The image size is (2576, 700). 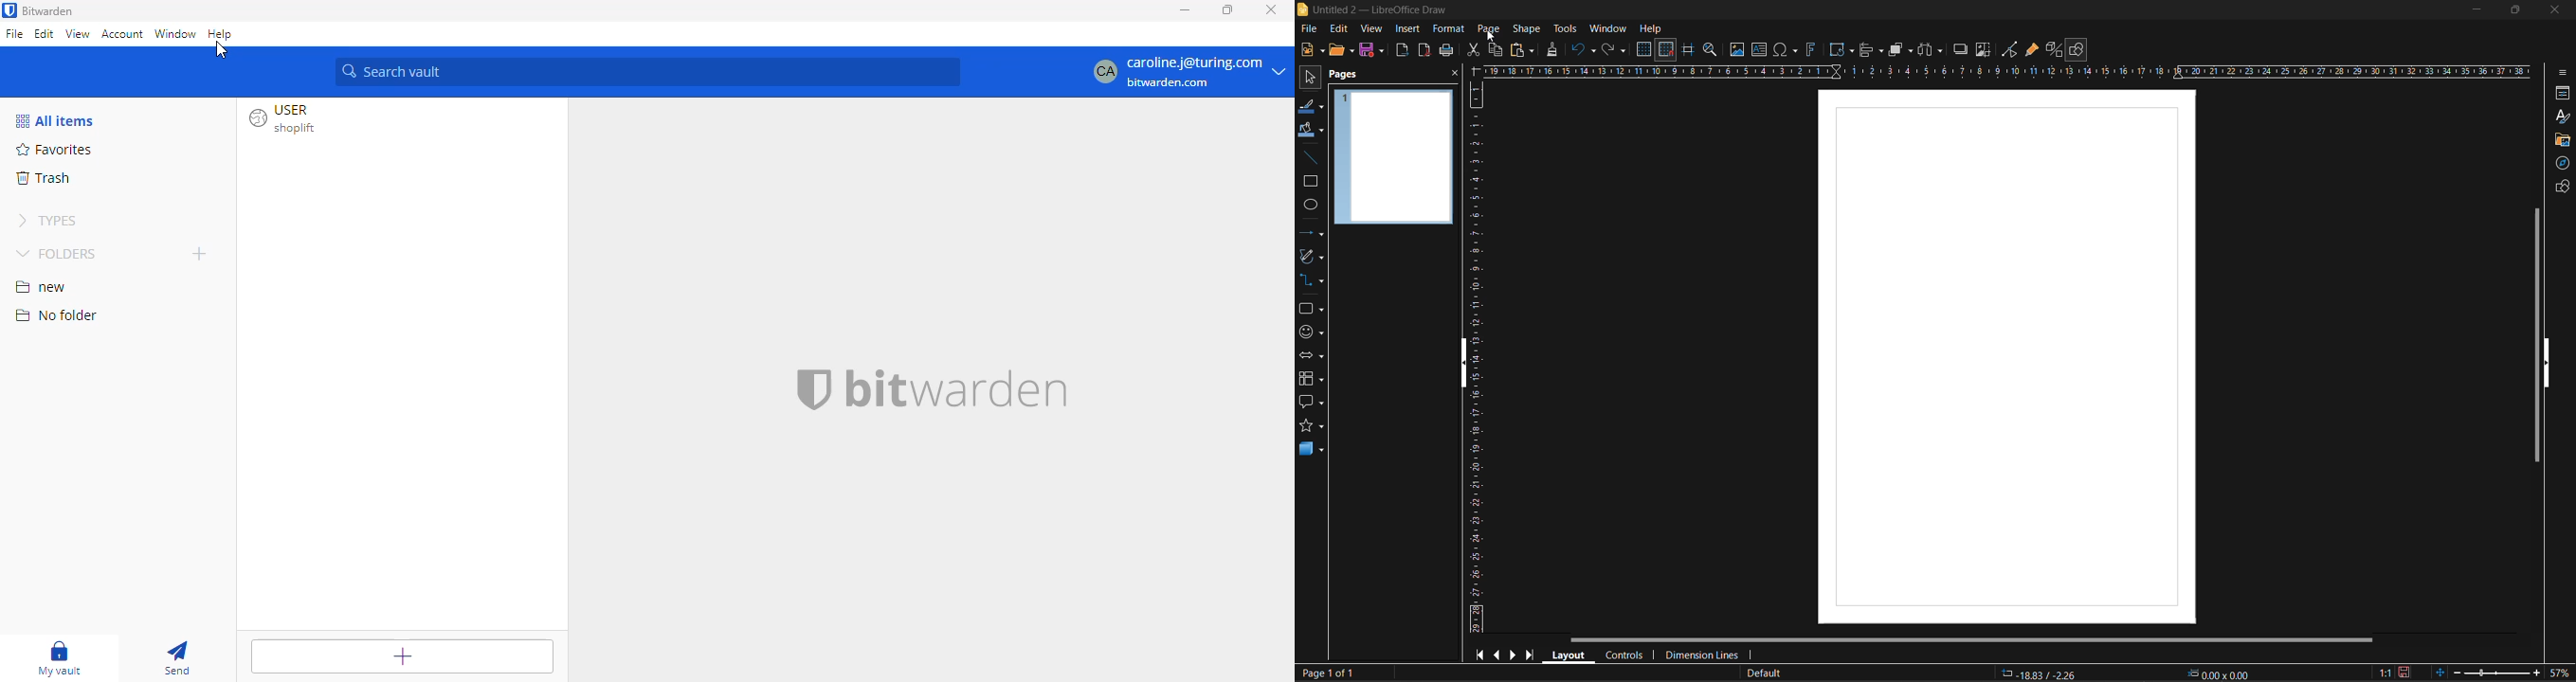 What do you see at coordinates (1447, 28) in the screenshot?
I see `format` at bounding box center [1447, 28].